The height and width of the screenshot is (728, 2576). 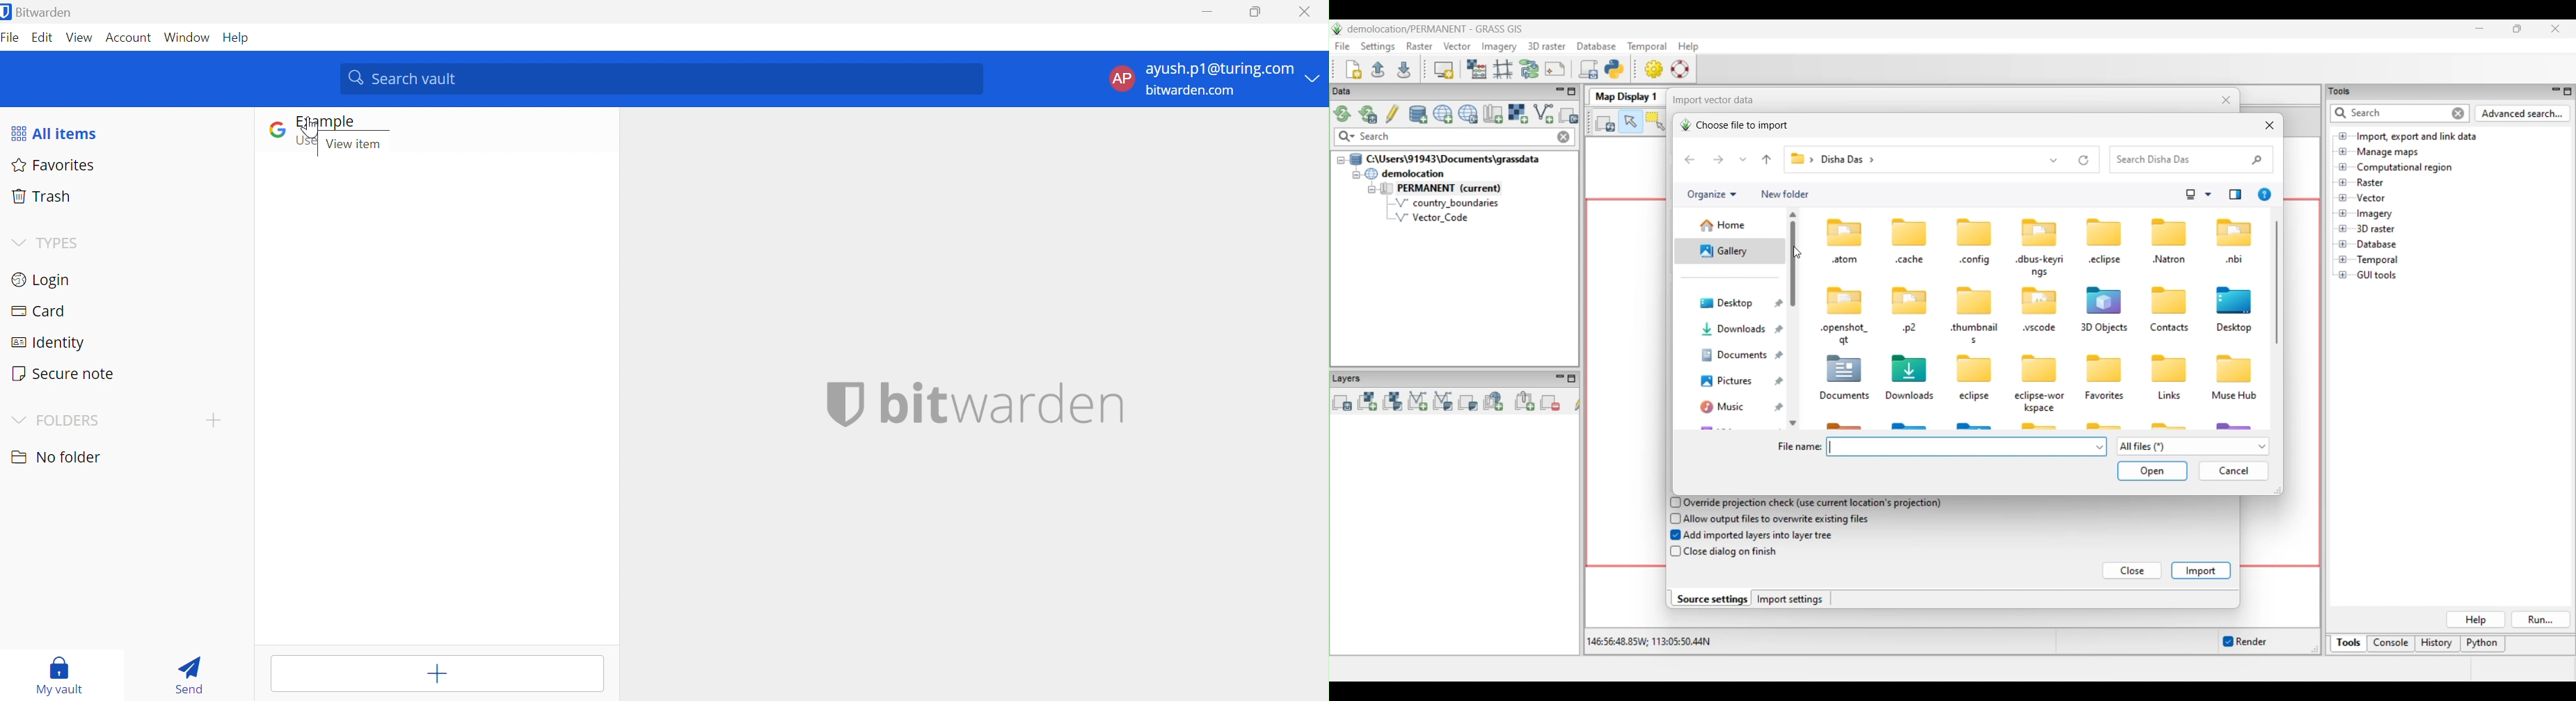 I want to click on Login, so click(x=41, y=279).